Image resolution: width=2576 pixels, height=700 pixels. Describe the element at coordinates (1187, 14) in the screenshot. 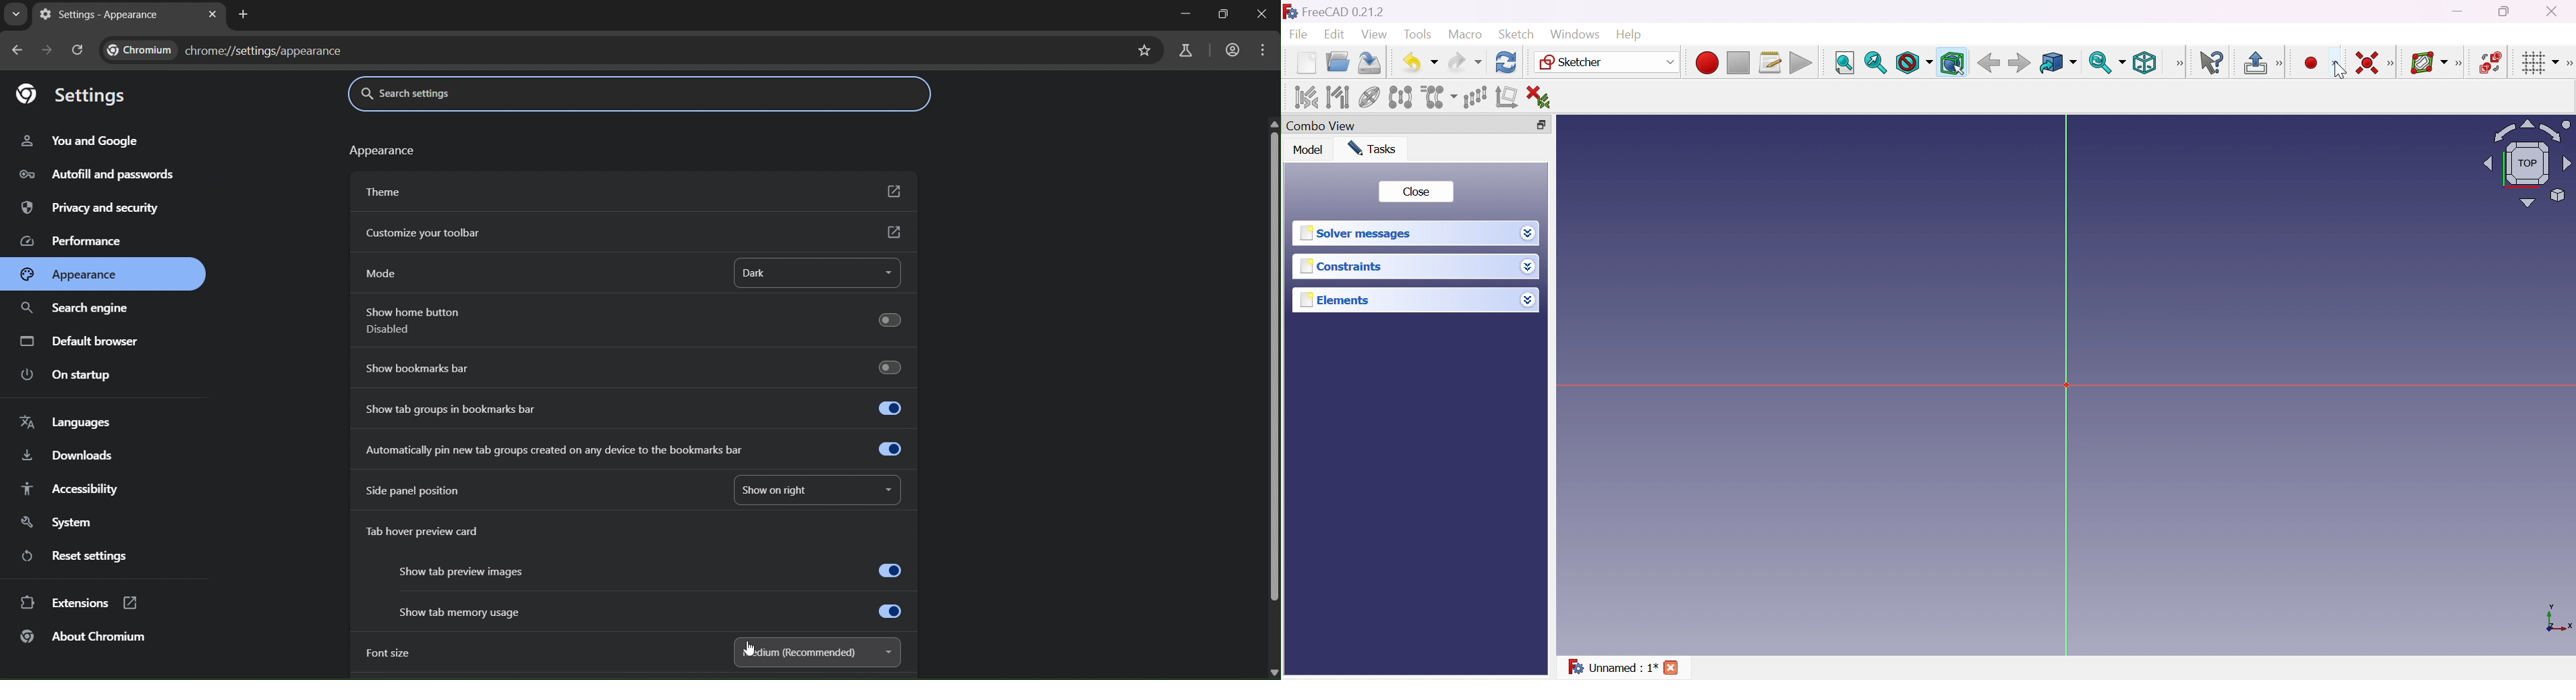

I see `minimize` at that location.